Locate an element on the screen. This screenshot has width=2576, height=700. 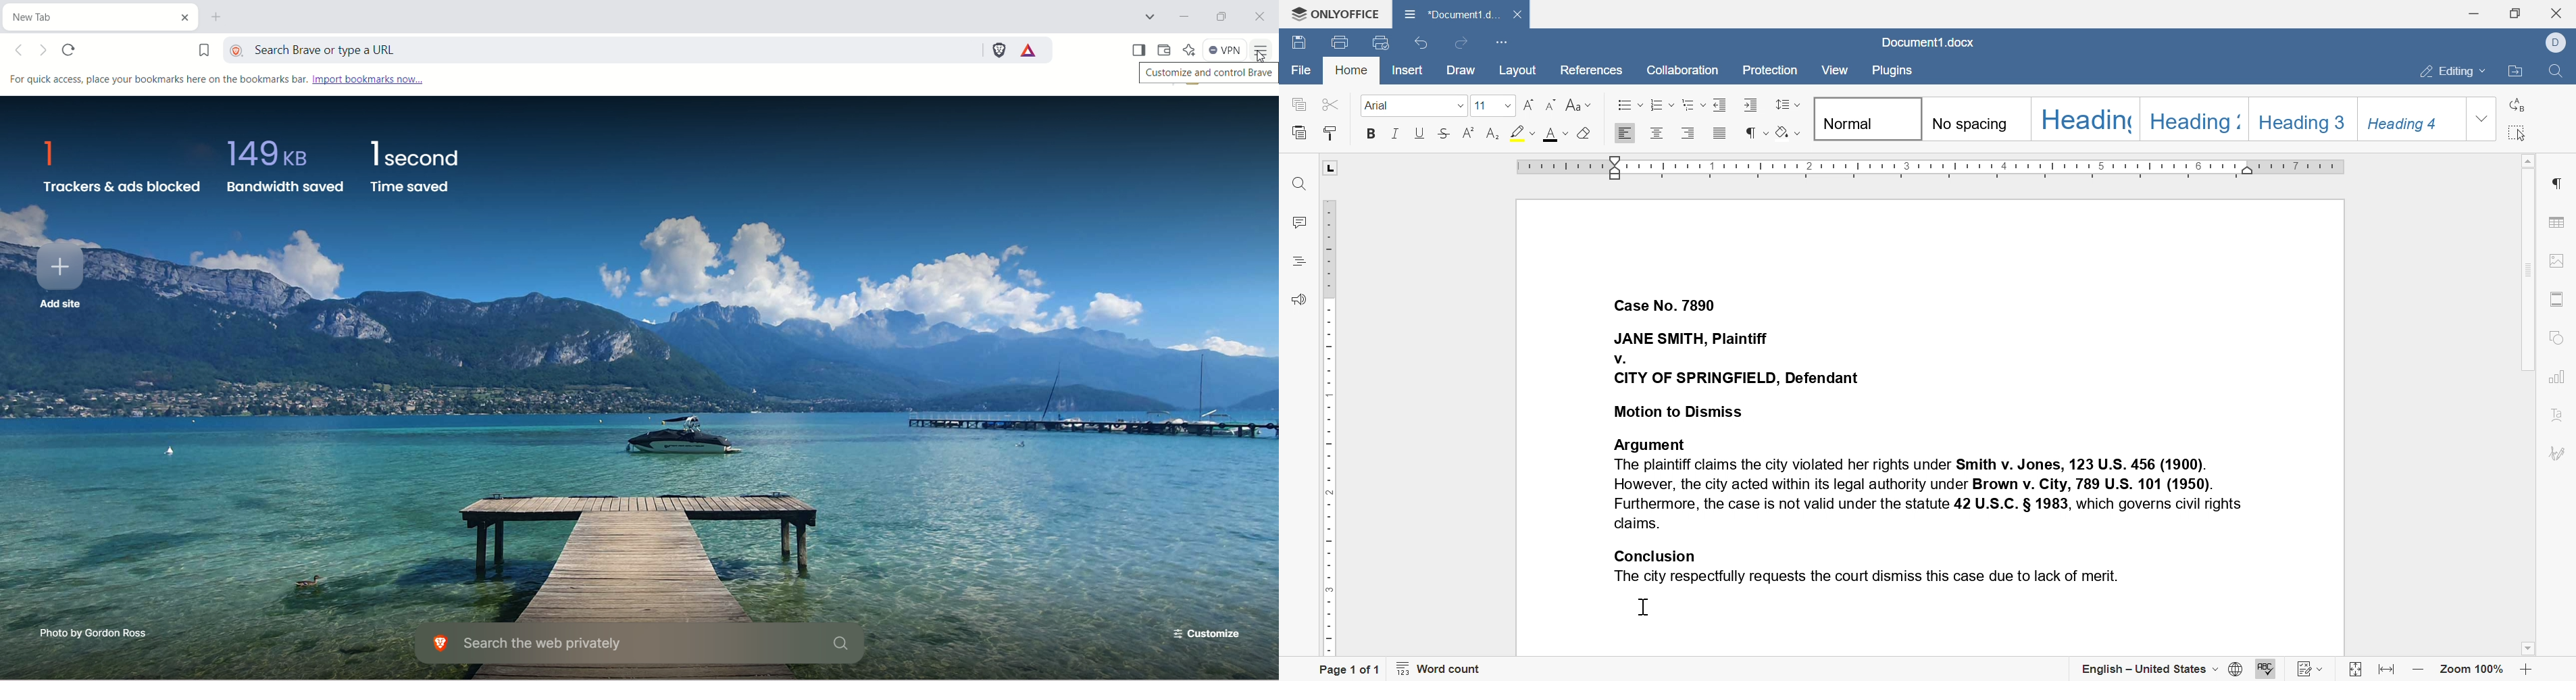
protection is located at coordinates (1769, 70).